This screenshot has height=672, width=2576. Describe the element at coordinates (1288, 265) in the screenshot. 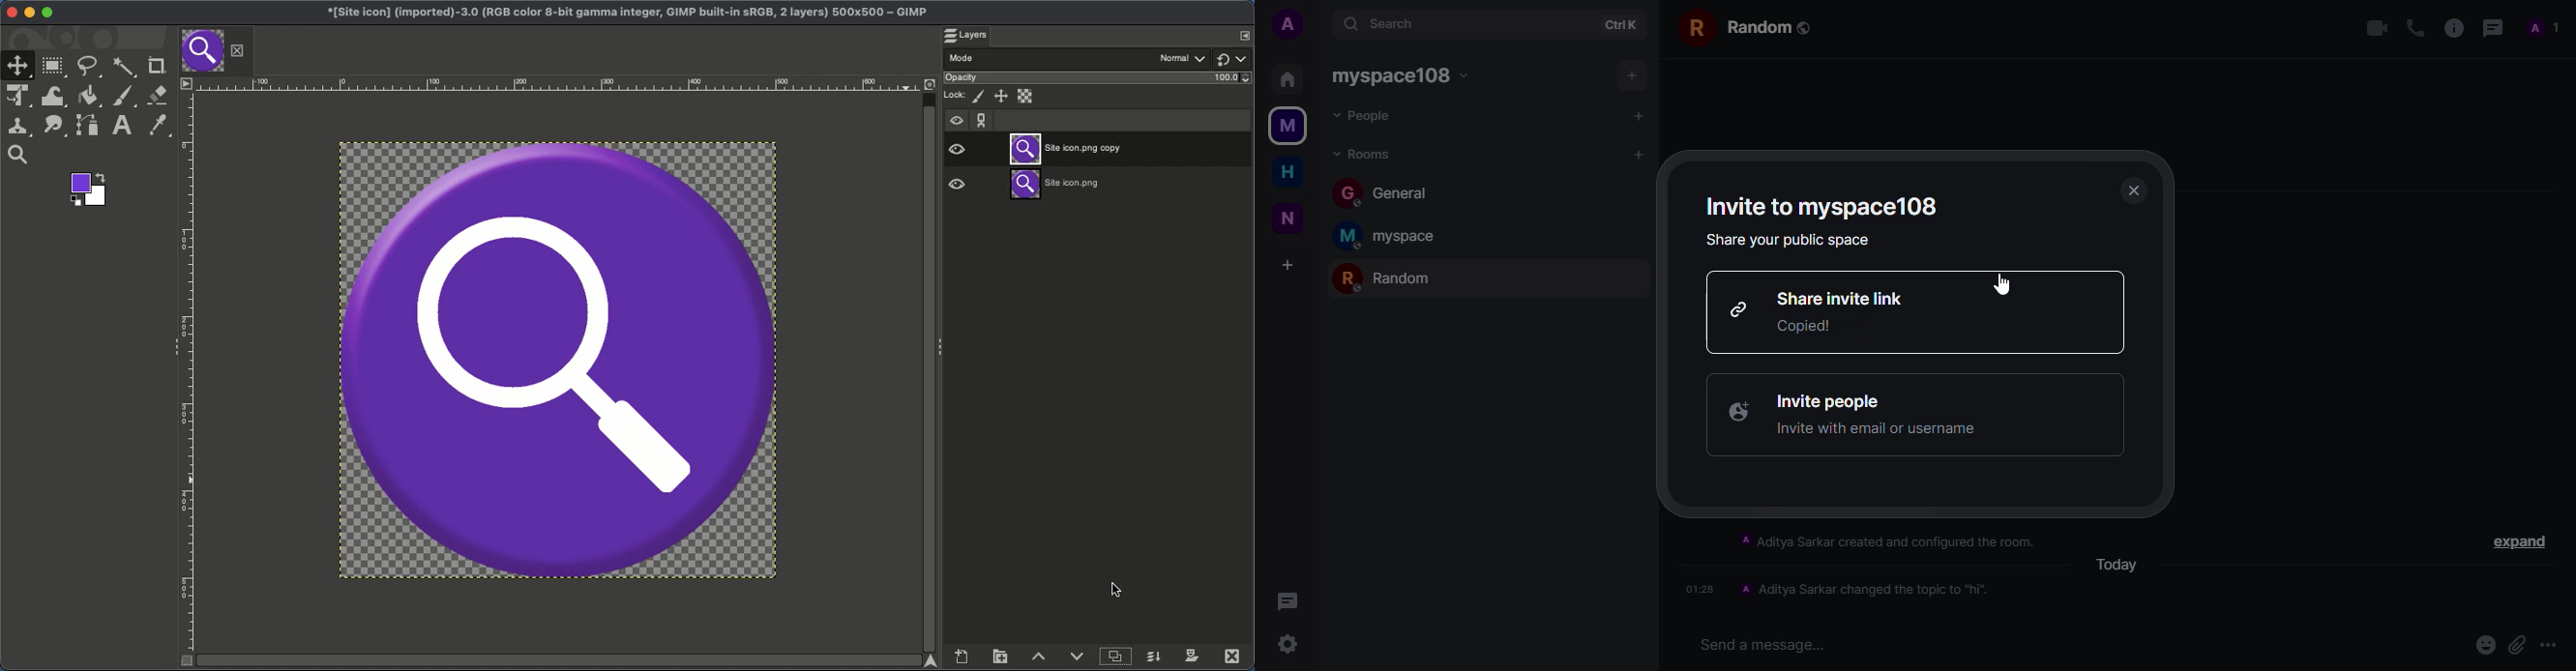

I see `add` at that location.